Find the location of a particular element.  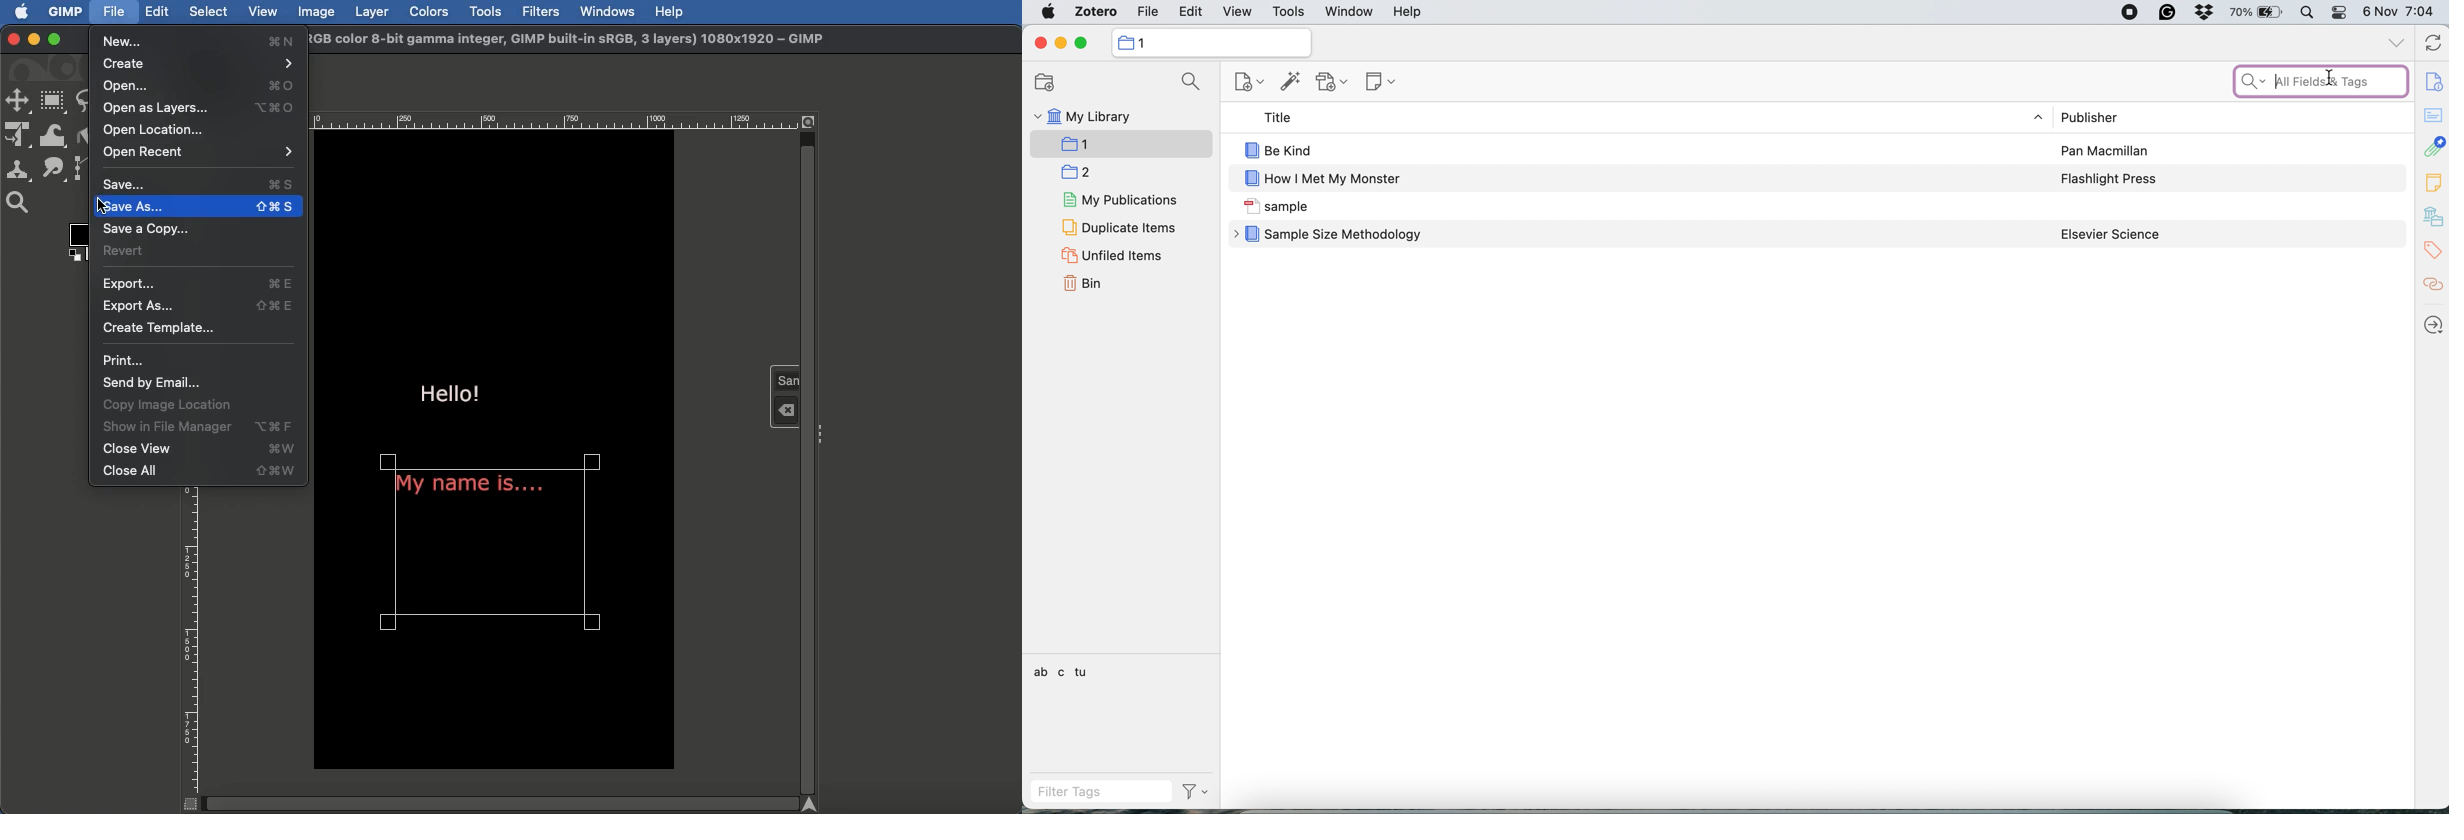

icon is located at coordinates (1127, 43).